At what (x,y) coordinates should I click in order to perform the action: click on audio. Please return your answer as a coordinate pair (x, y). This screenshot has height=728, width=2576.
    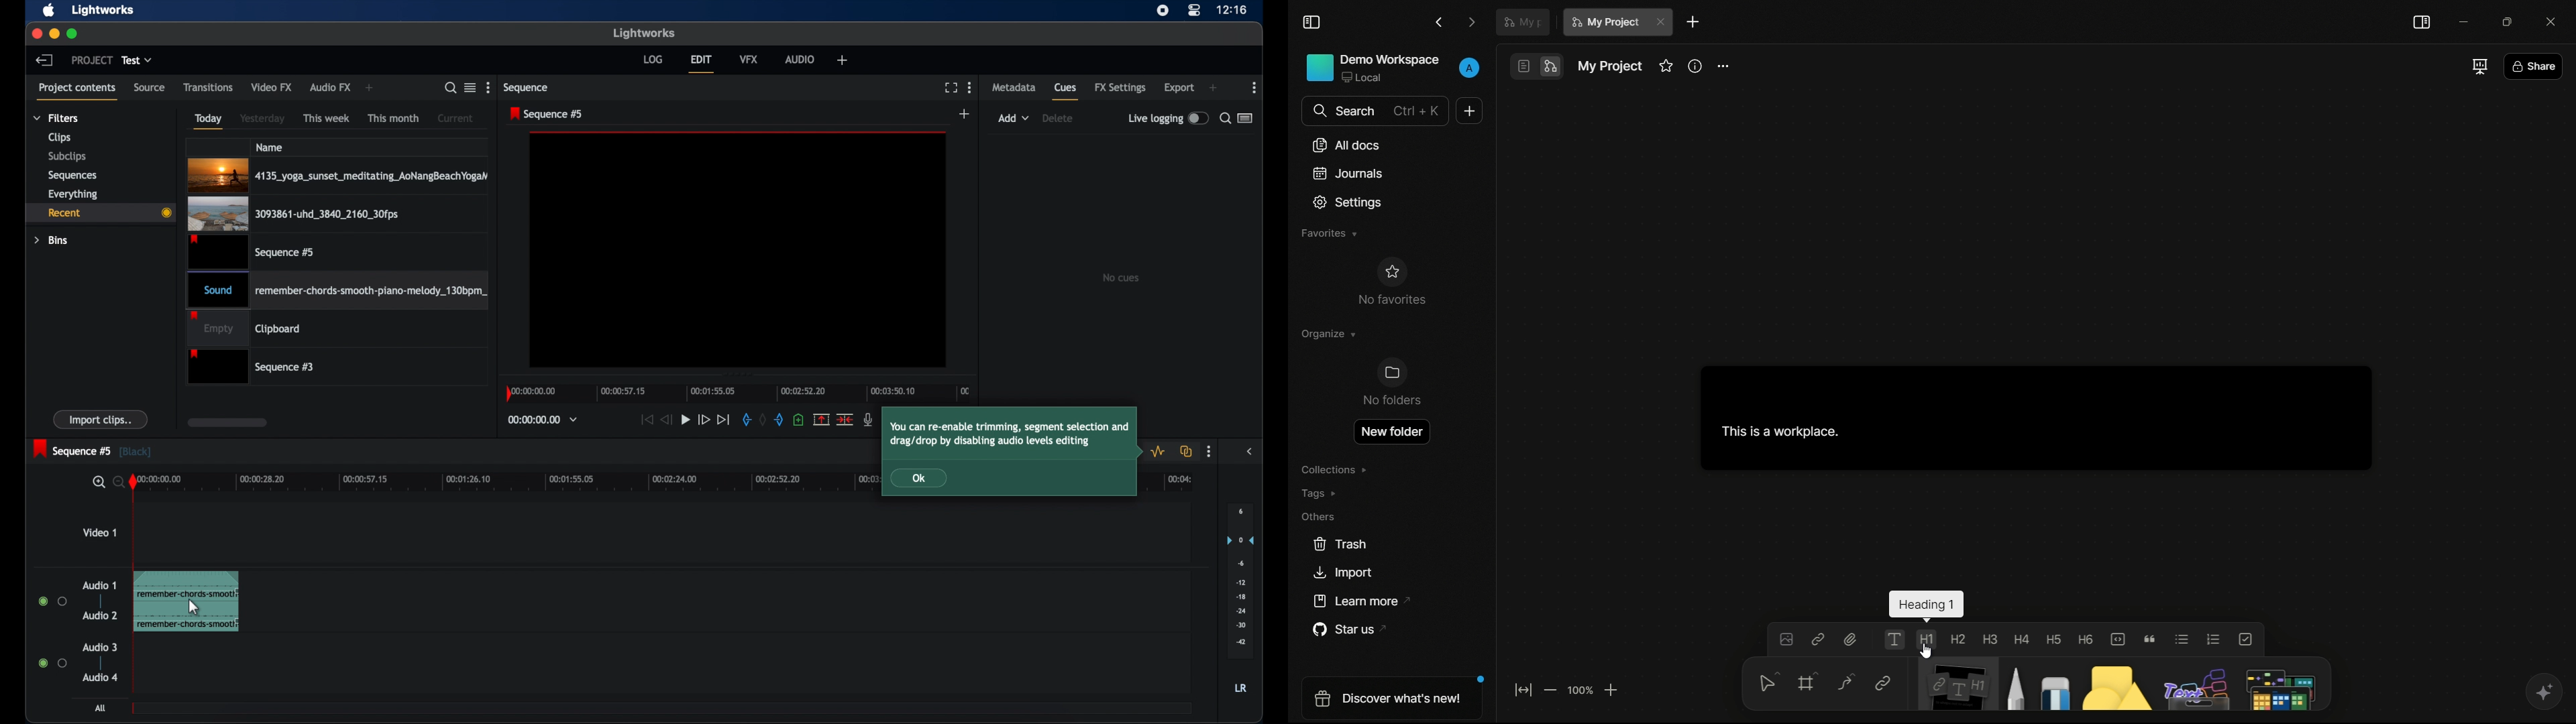
    Looking at the image, I should click on (800, 58).